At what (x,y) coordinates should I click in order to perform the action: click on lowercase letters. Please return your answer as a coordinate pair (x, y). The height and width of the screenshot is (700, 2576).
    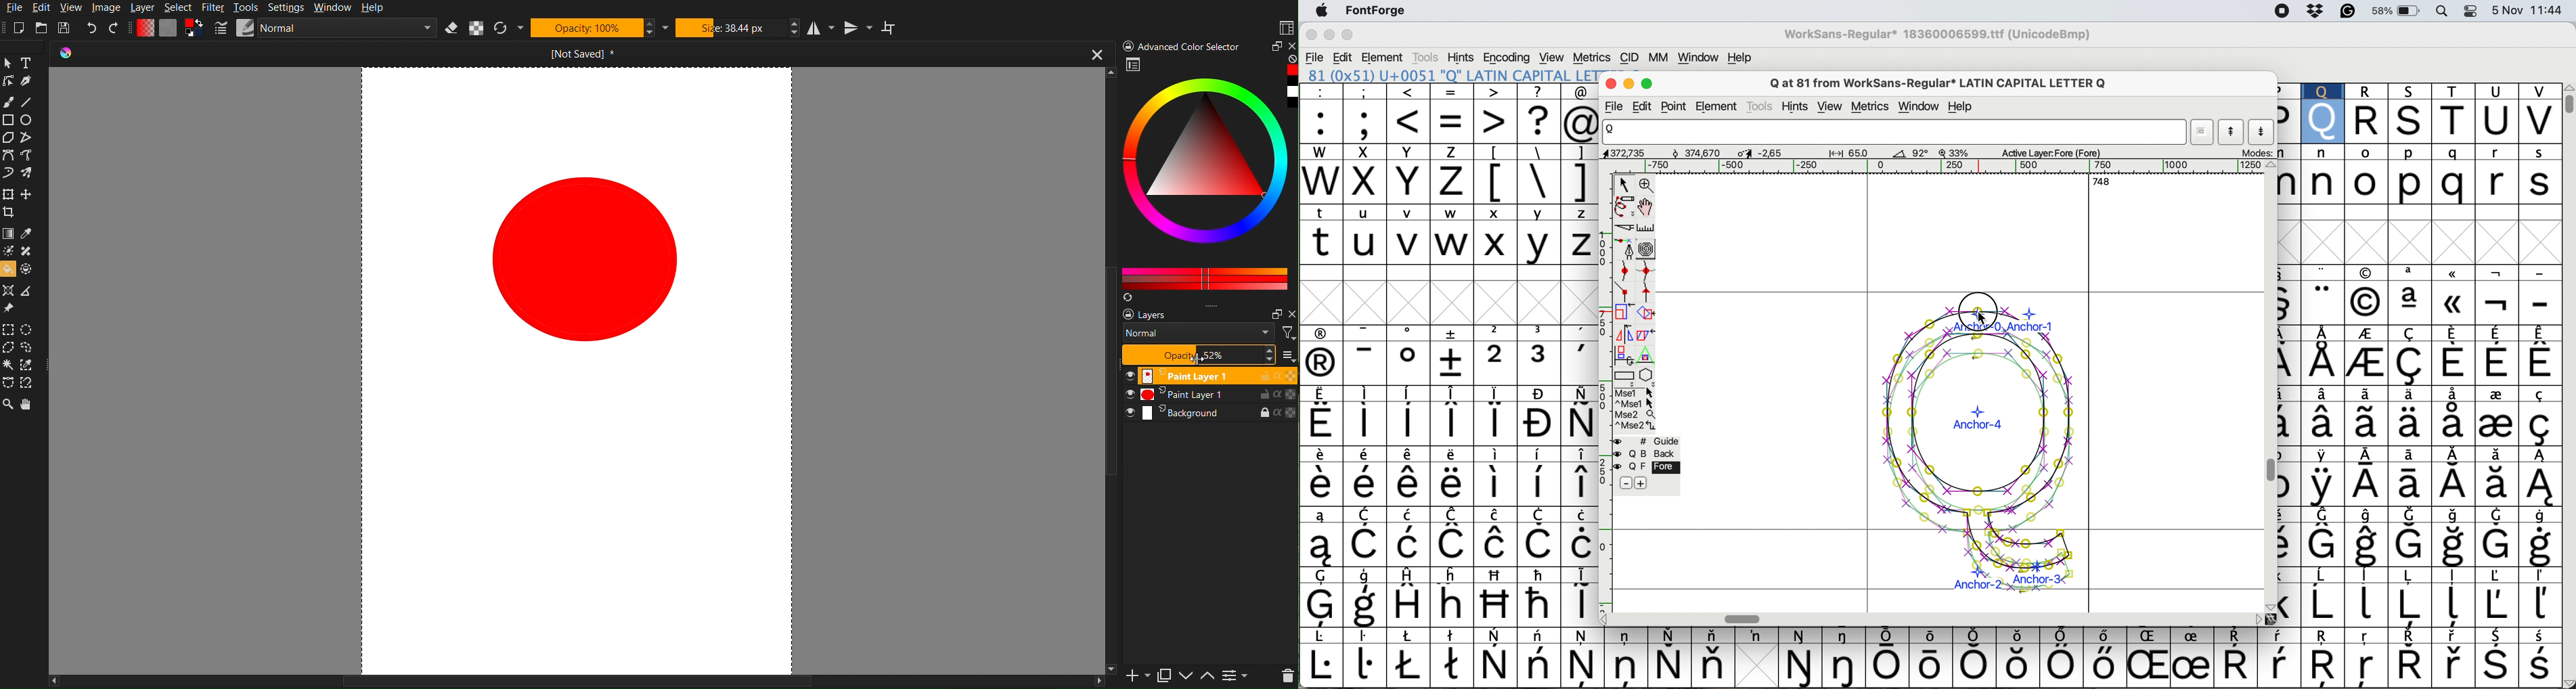
    Looking at the image, I should click on (2419, 171).